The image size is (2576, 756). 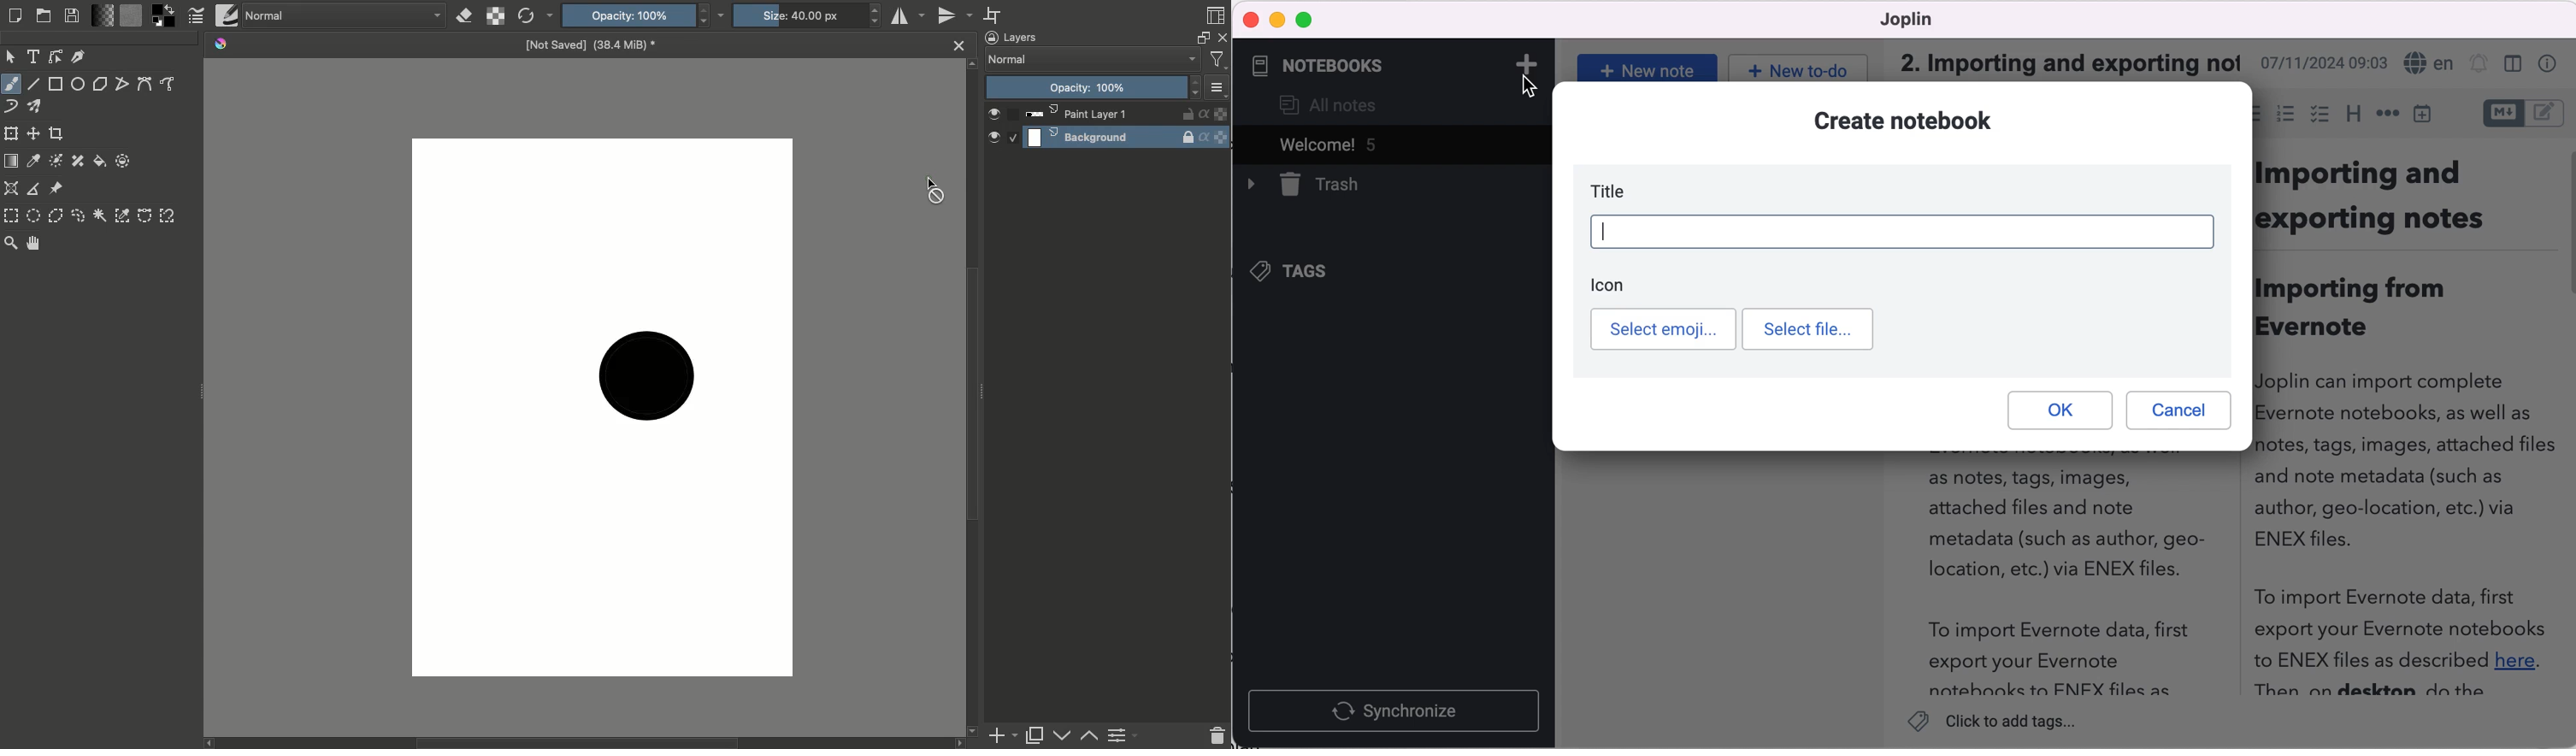 What do you see at coordinates (103, 15) in the screenshot?
I see `Fill gradients` at bounding box center [103, 15].